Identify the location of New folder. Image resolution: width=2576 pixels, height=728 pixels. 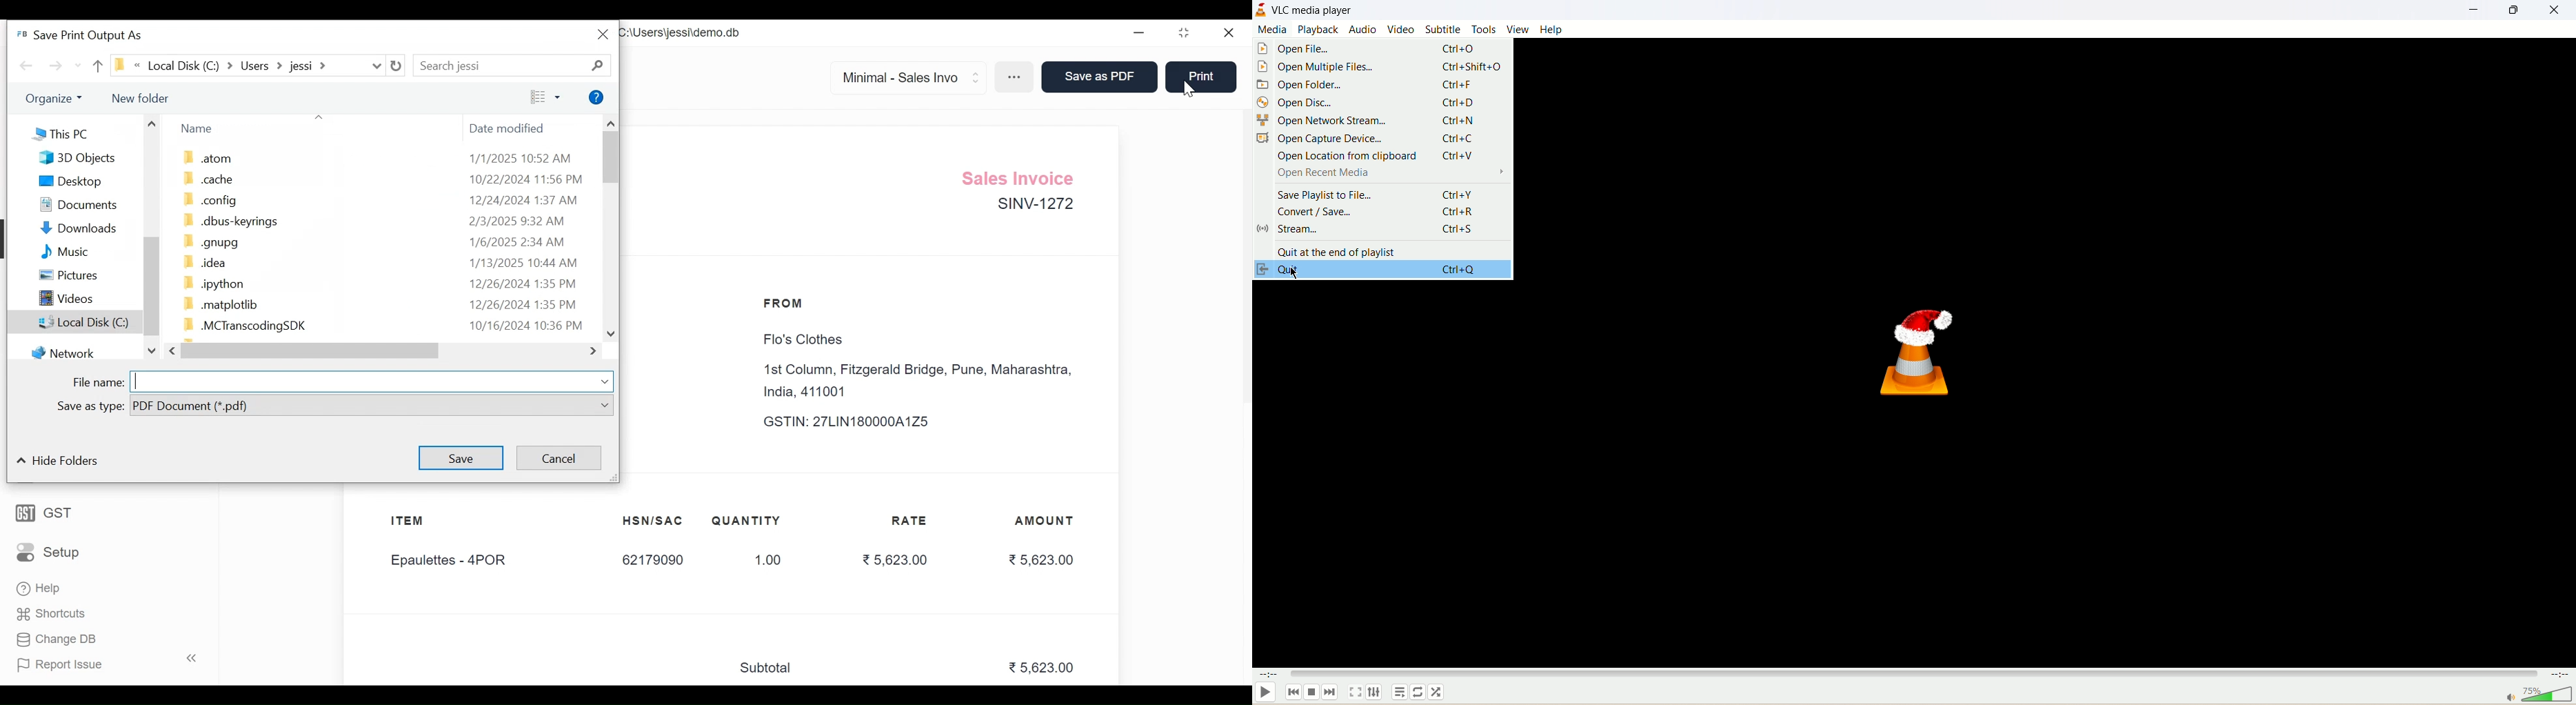
(142, 98).